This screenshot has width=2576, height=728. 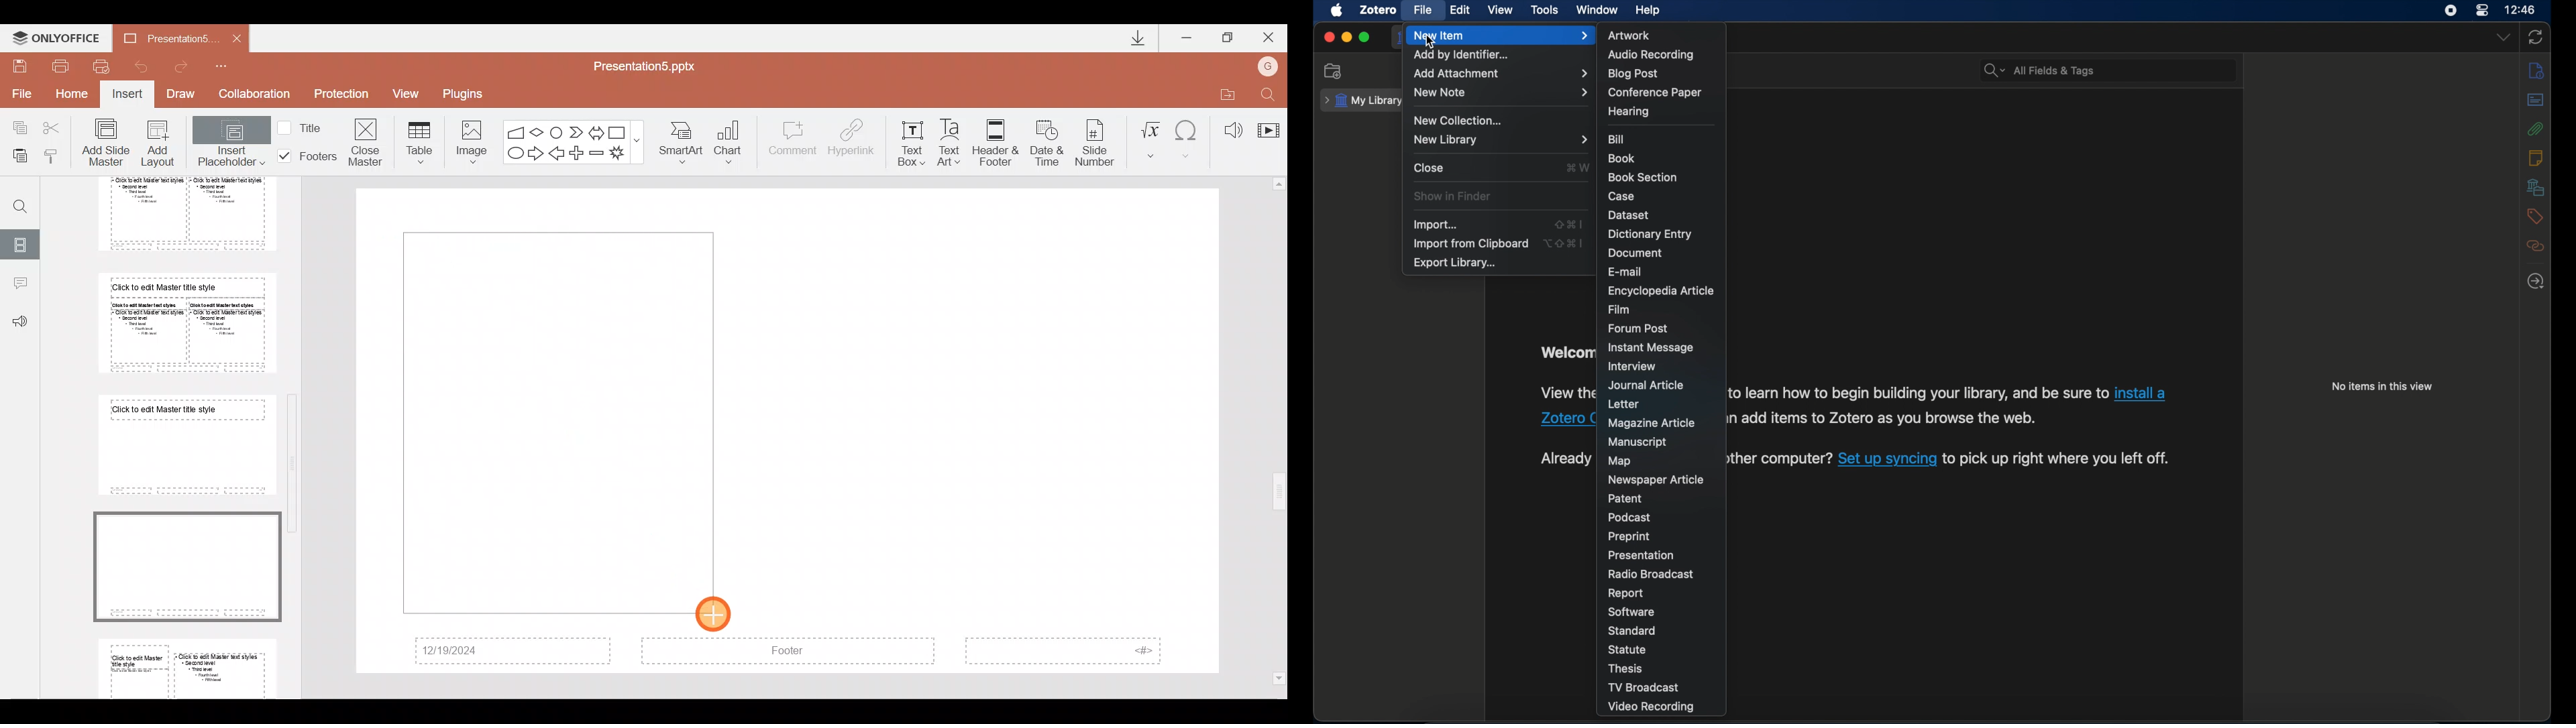 What do you see at coordinates (557, 129) in the screenshot?
I see `Flowchart-connector` at bounding box center [557, 129].